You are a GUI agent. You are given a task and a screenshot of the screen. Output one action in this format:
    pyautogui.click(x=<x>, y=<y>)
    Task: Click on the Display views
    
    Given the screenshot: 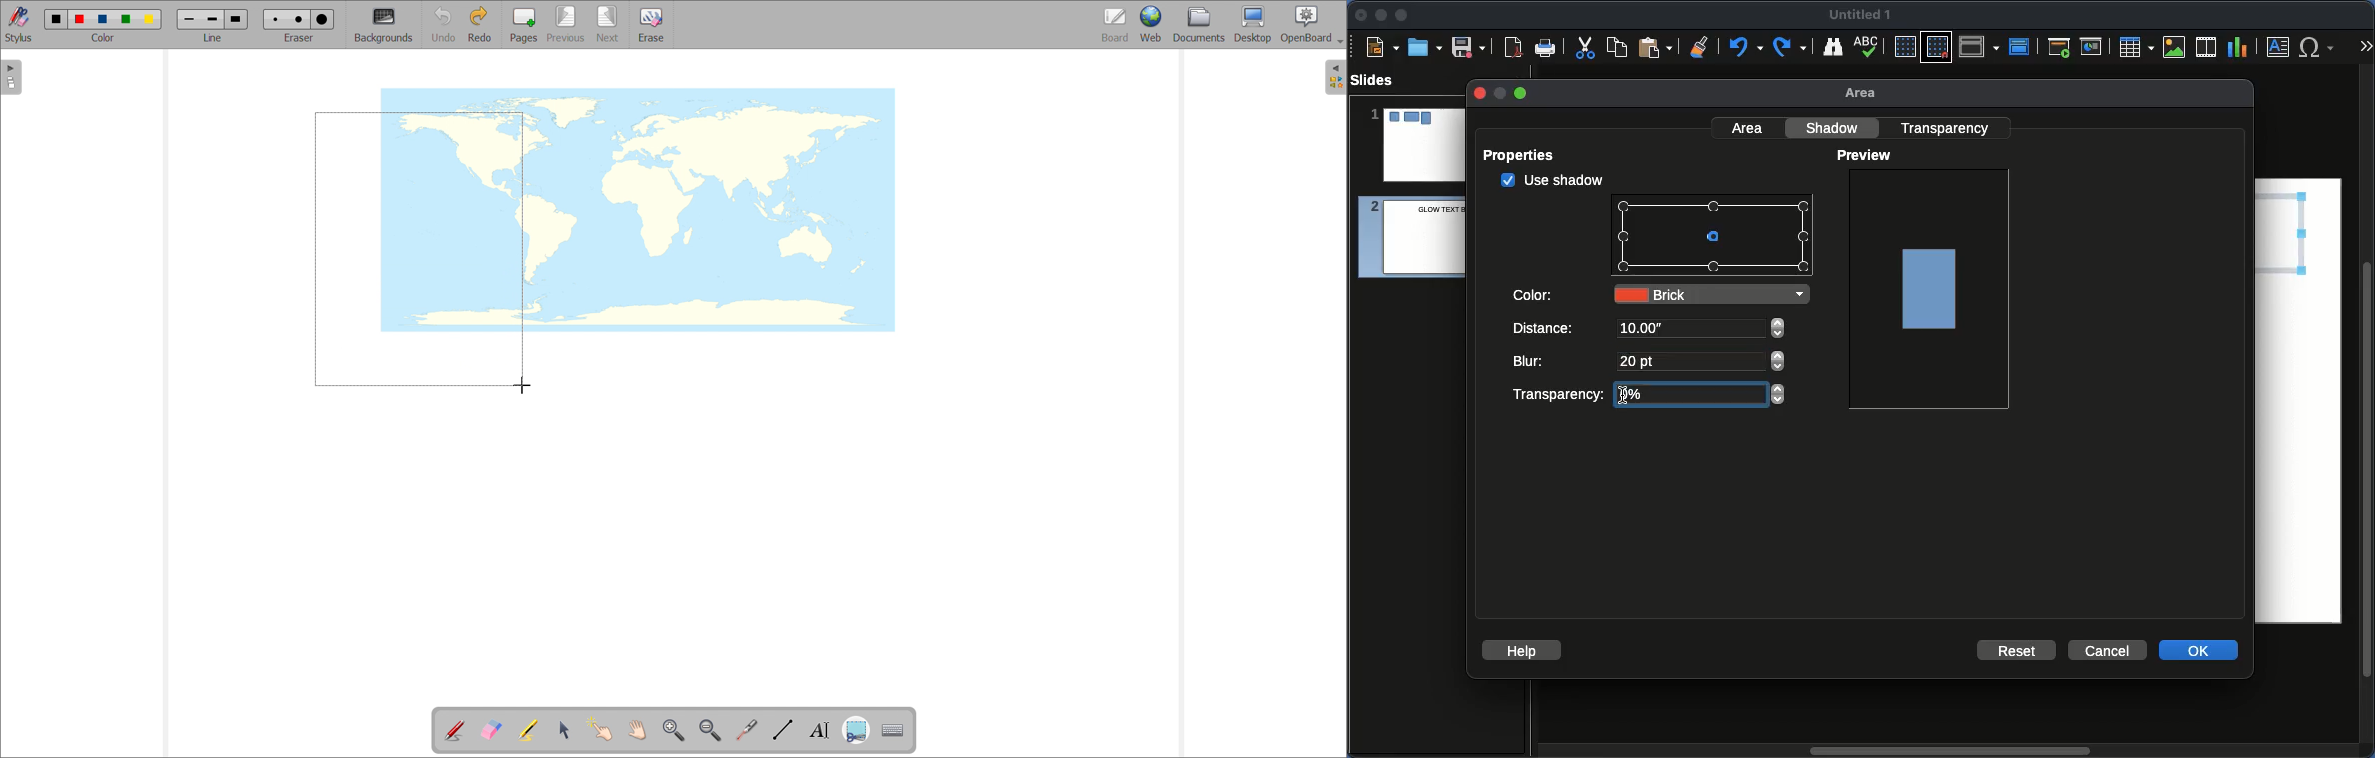 What is the action you would take?
    pyautogui.click(x=1982, y=45)
    